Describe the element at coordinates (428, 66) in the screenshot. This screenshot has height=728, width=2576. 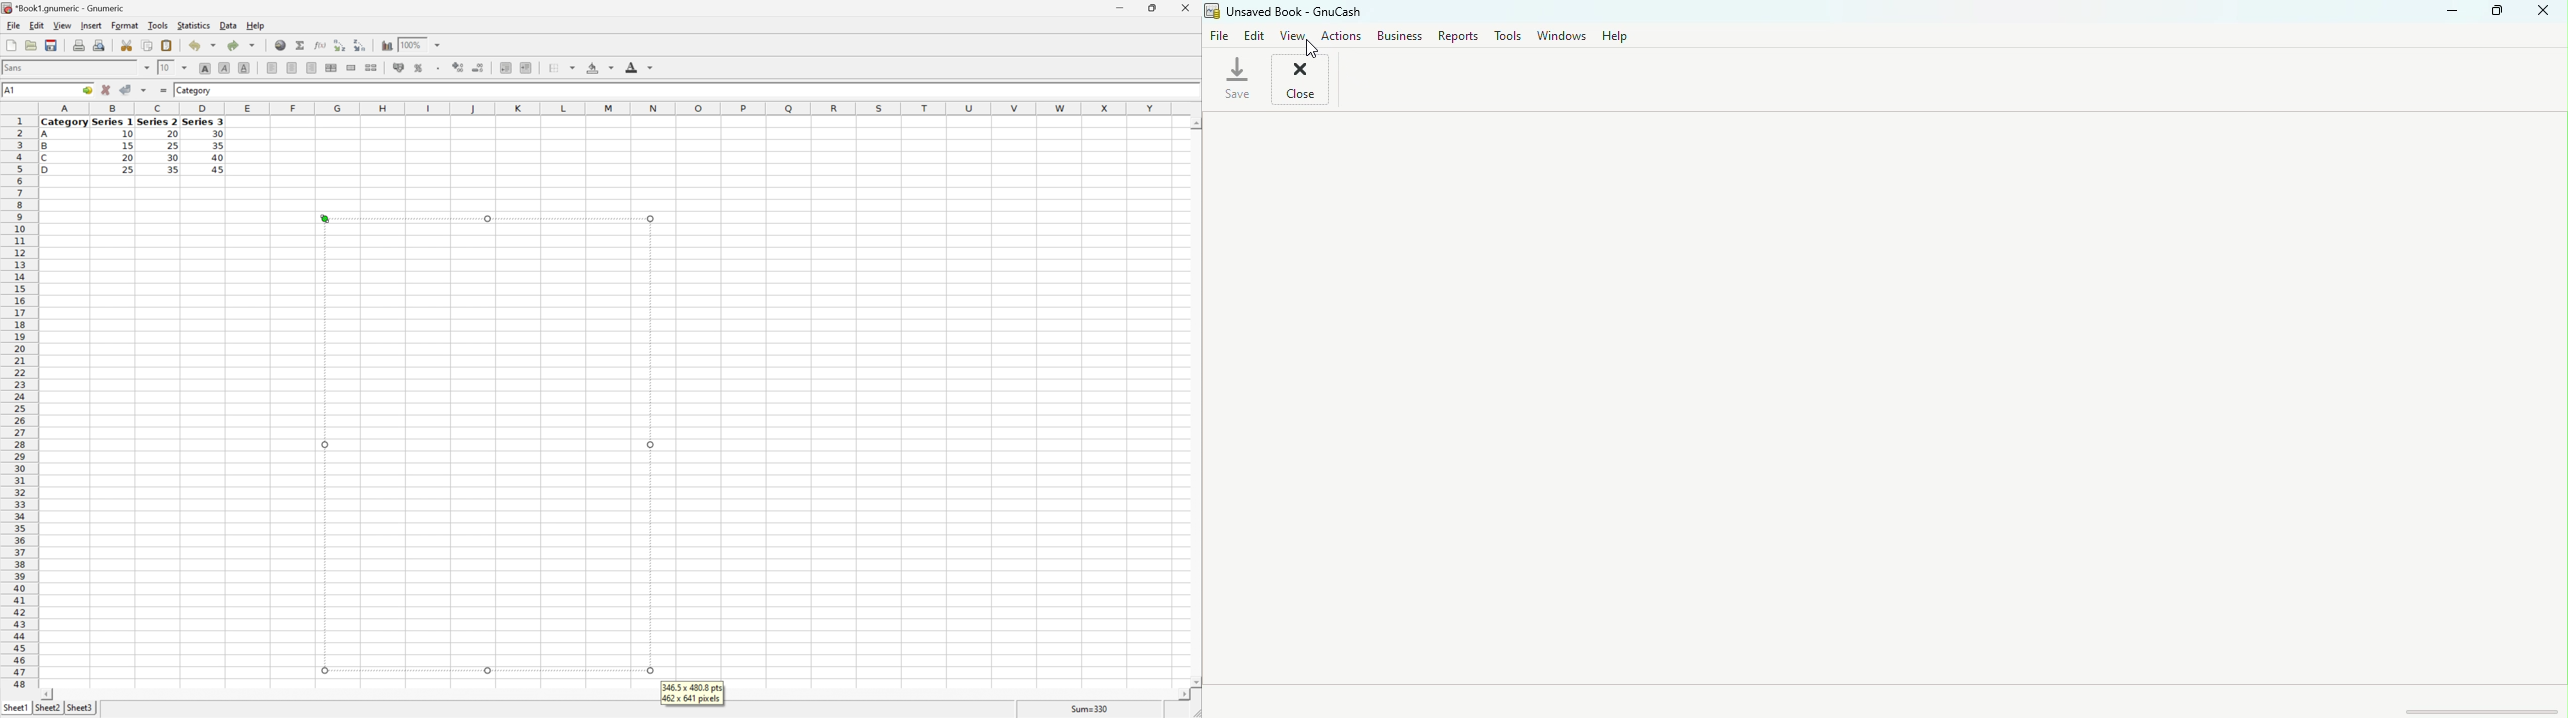
I see `Insert a chart` at that location.